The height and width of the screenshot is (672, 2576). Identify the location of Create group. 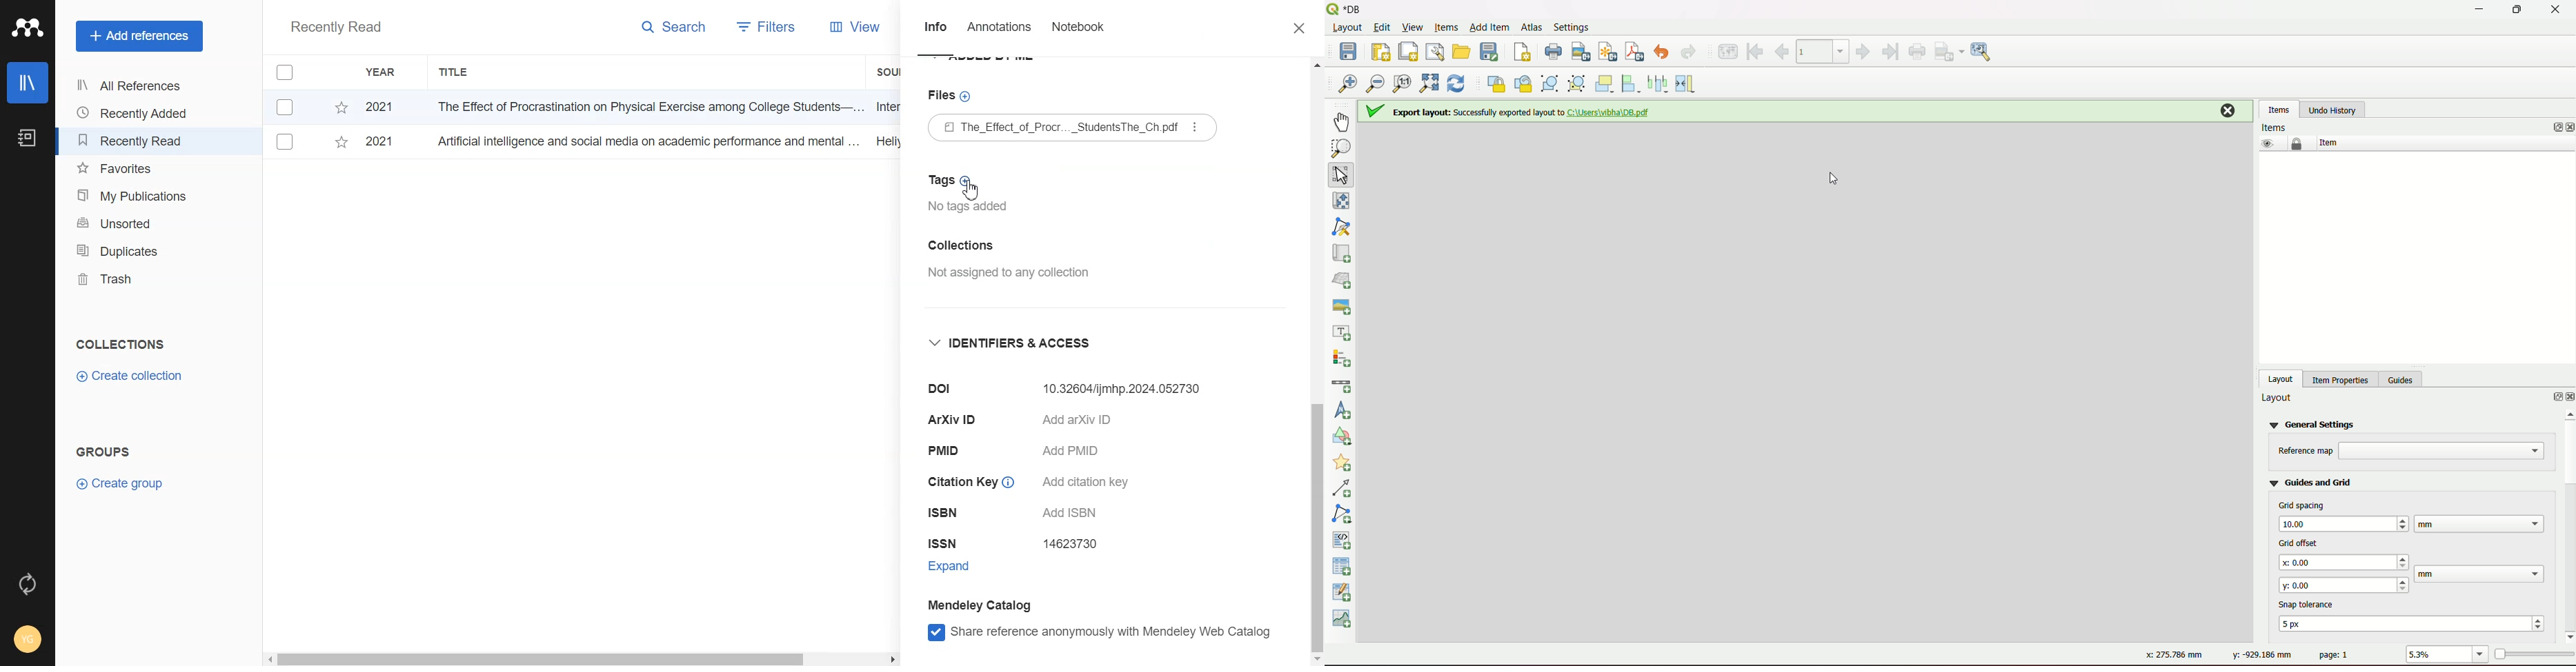
(121, 482).